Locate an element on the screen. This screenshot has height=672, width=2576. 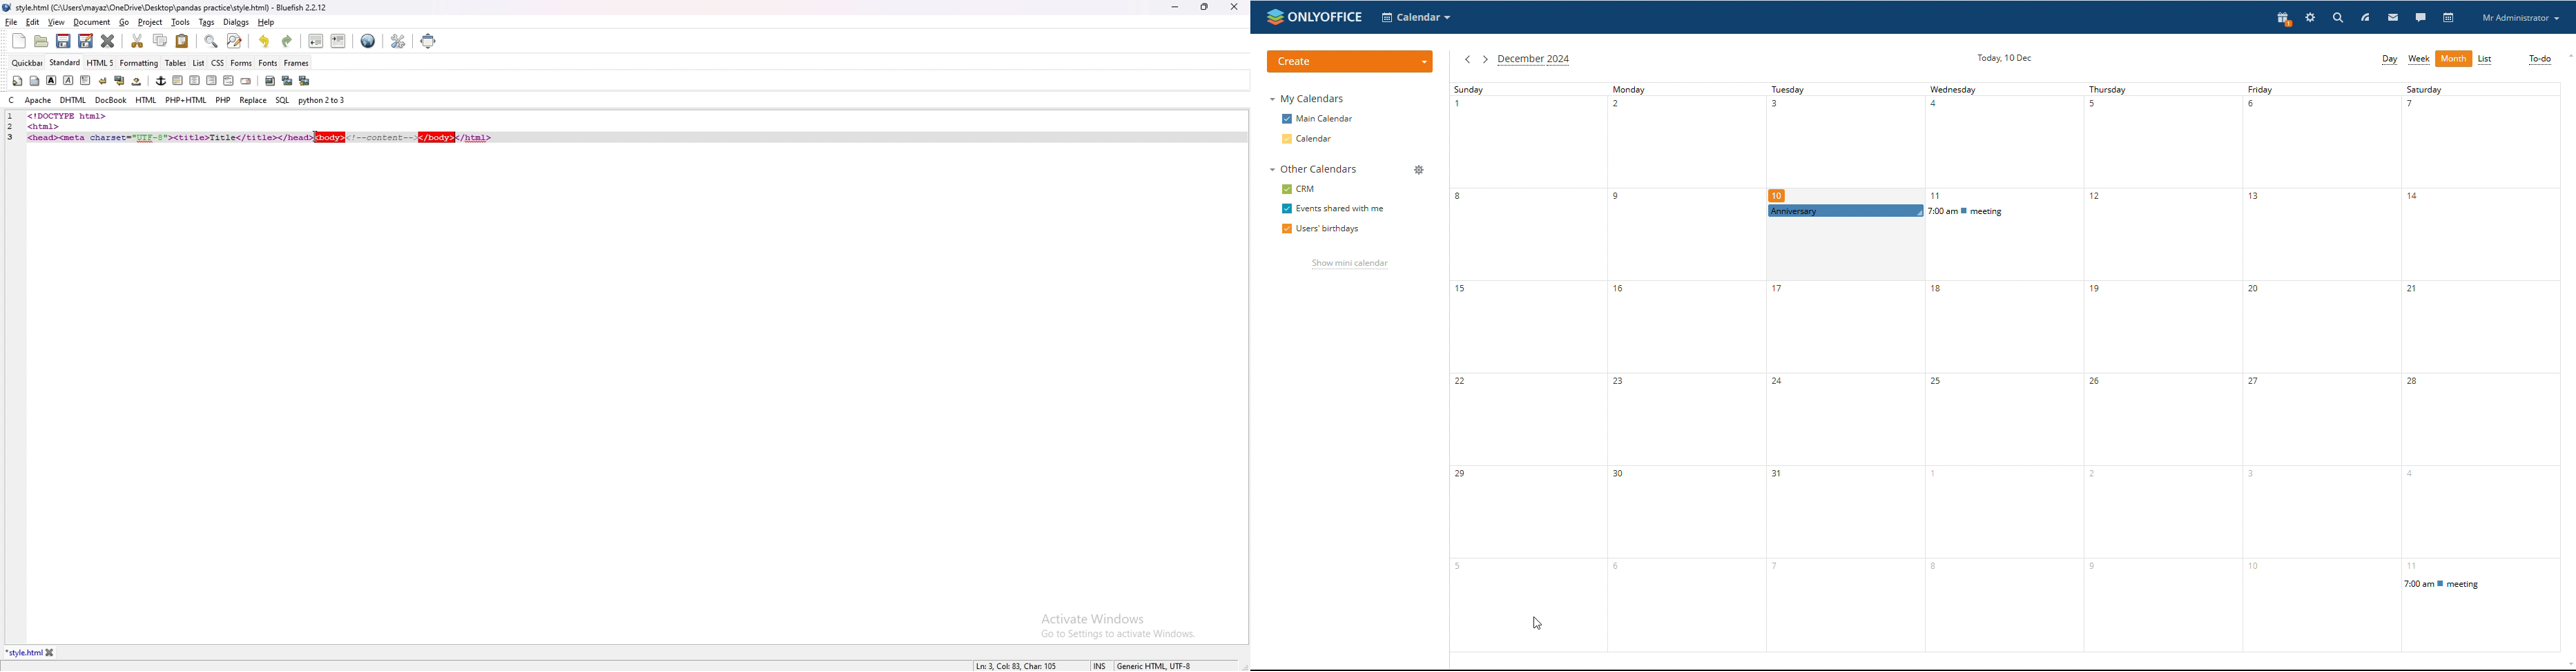
manage is located at coordinates (1420, 171).